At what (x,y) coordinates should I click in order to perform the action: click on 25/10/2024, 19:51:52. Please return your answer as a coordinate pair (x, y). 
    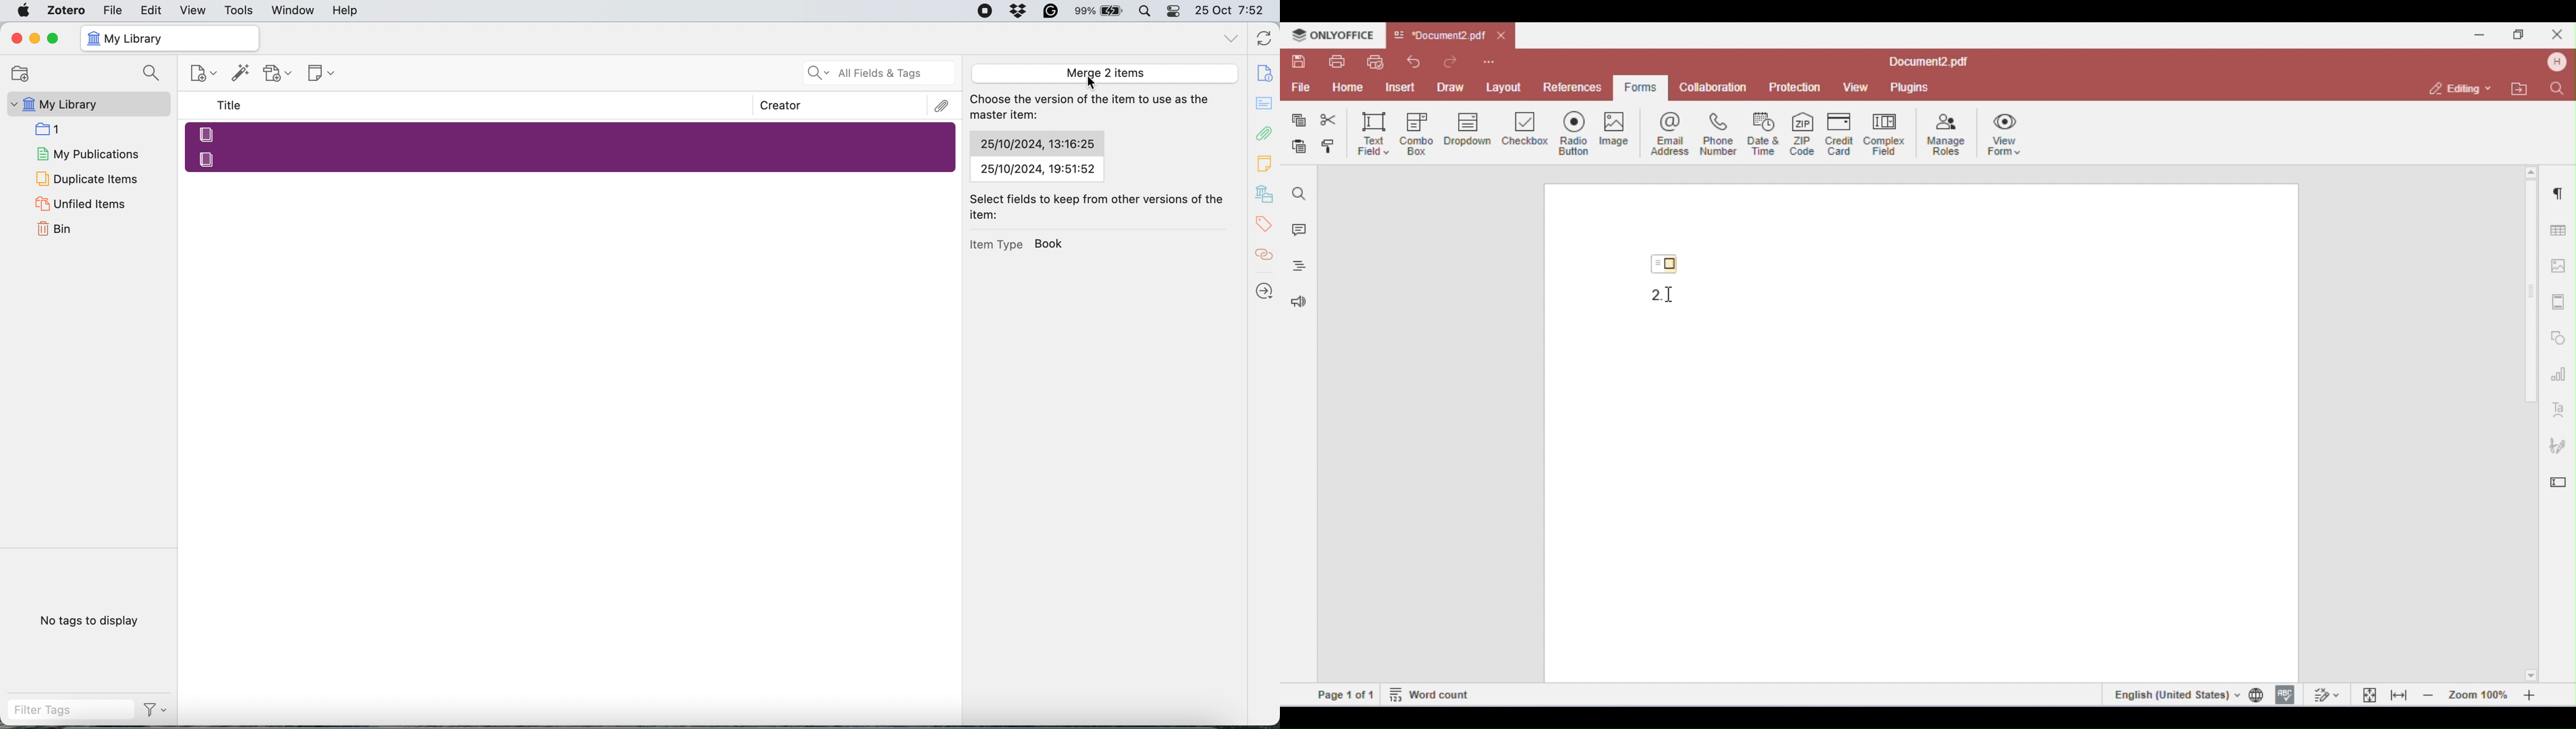
    Looking at the image, I should click on (1037, 169).